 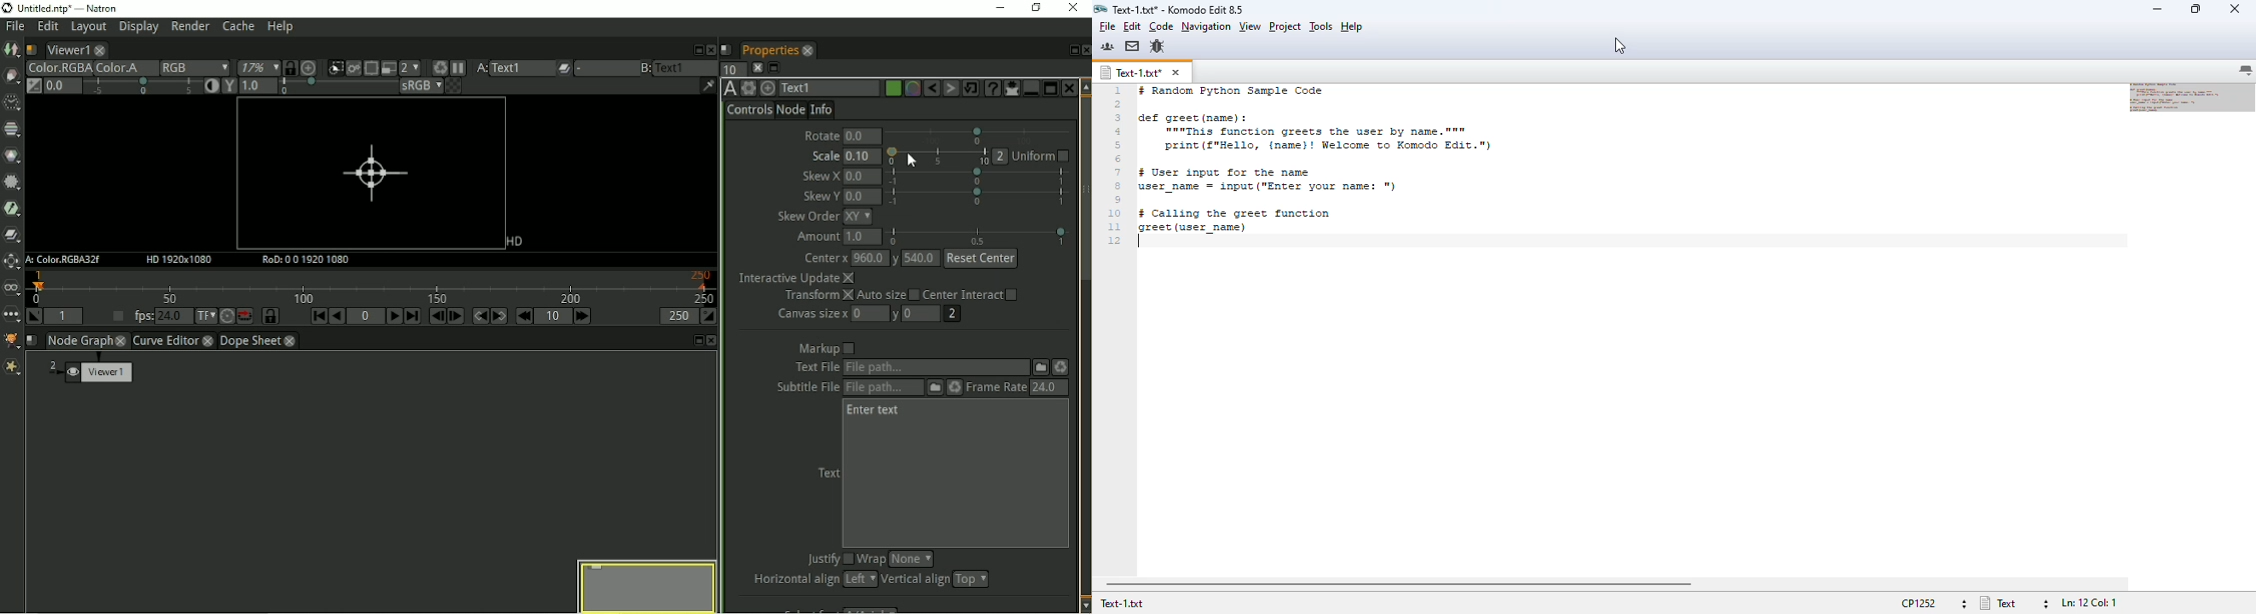 What do you see at coordinates (1399, 584) in the screenshot?
I see `horizontal scroll bar` at bounding box center [1399, 584].